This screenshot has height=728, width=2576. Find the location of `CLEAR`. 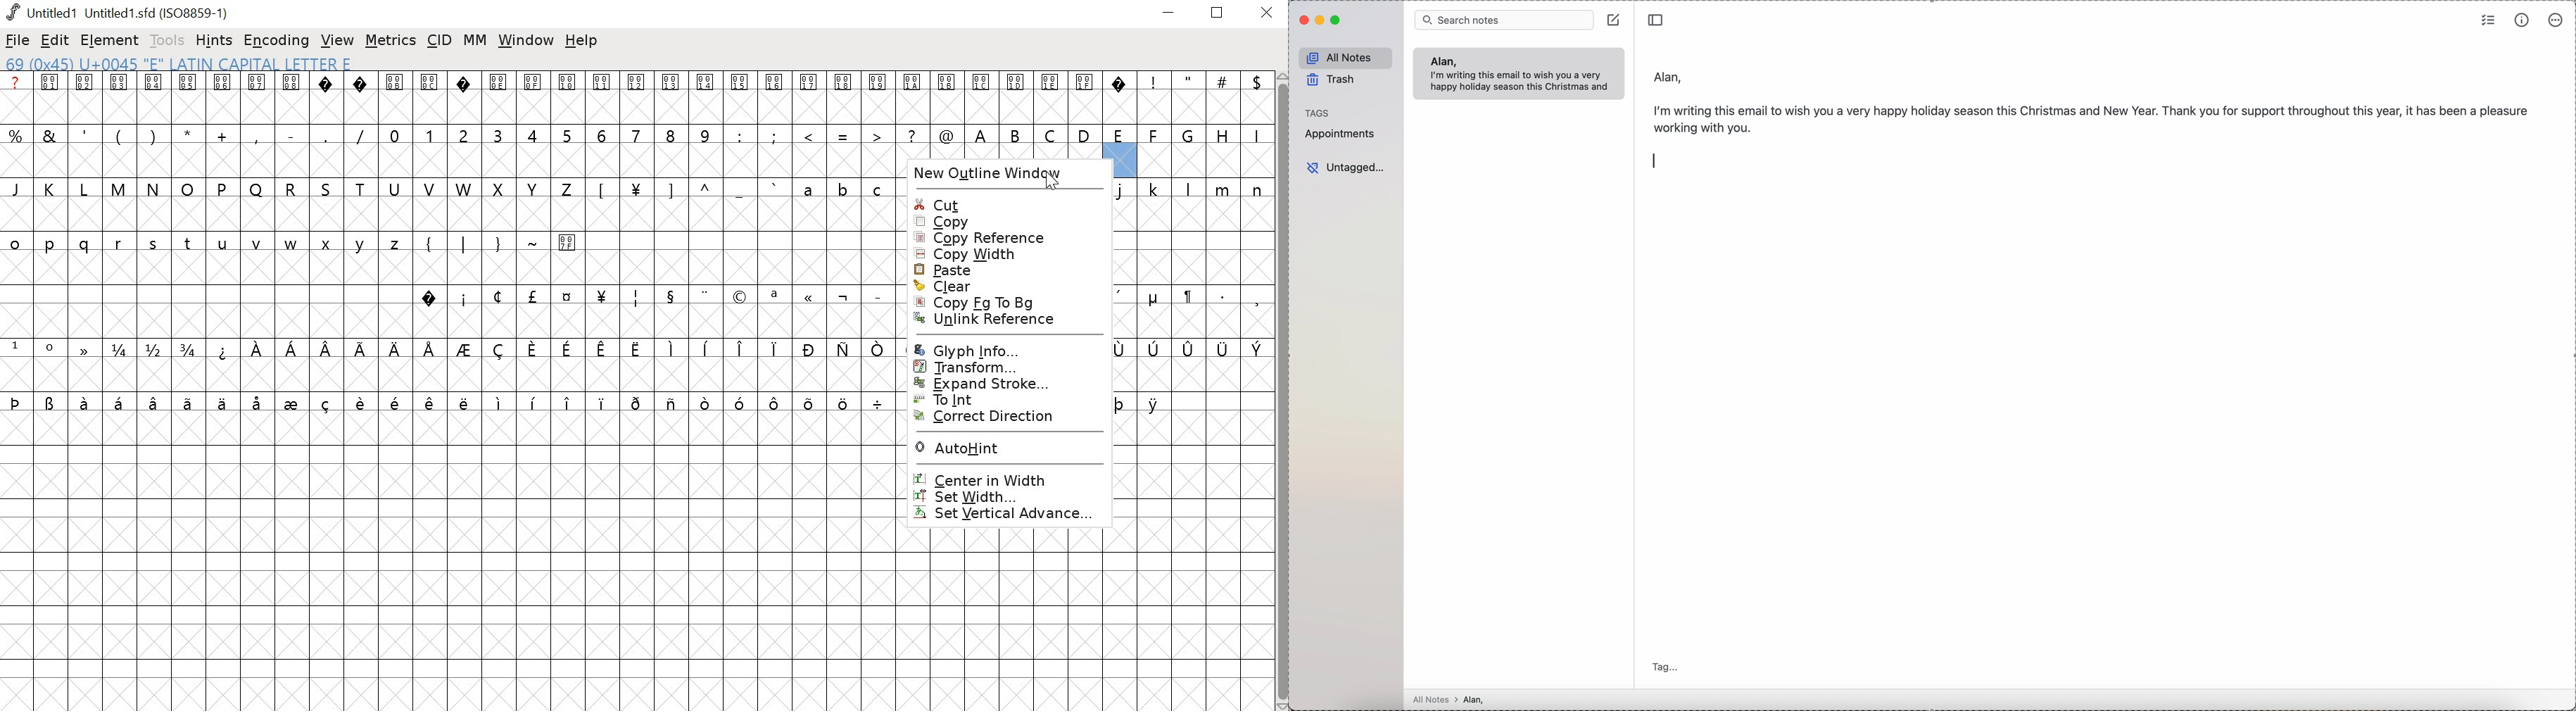

CLEAR is located at coordinates (999, 287).